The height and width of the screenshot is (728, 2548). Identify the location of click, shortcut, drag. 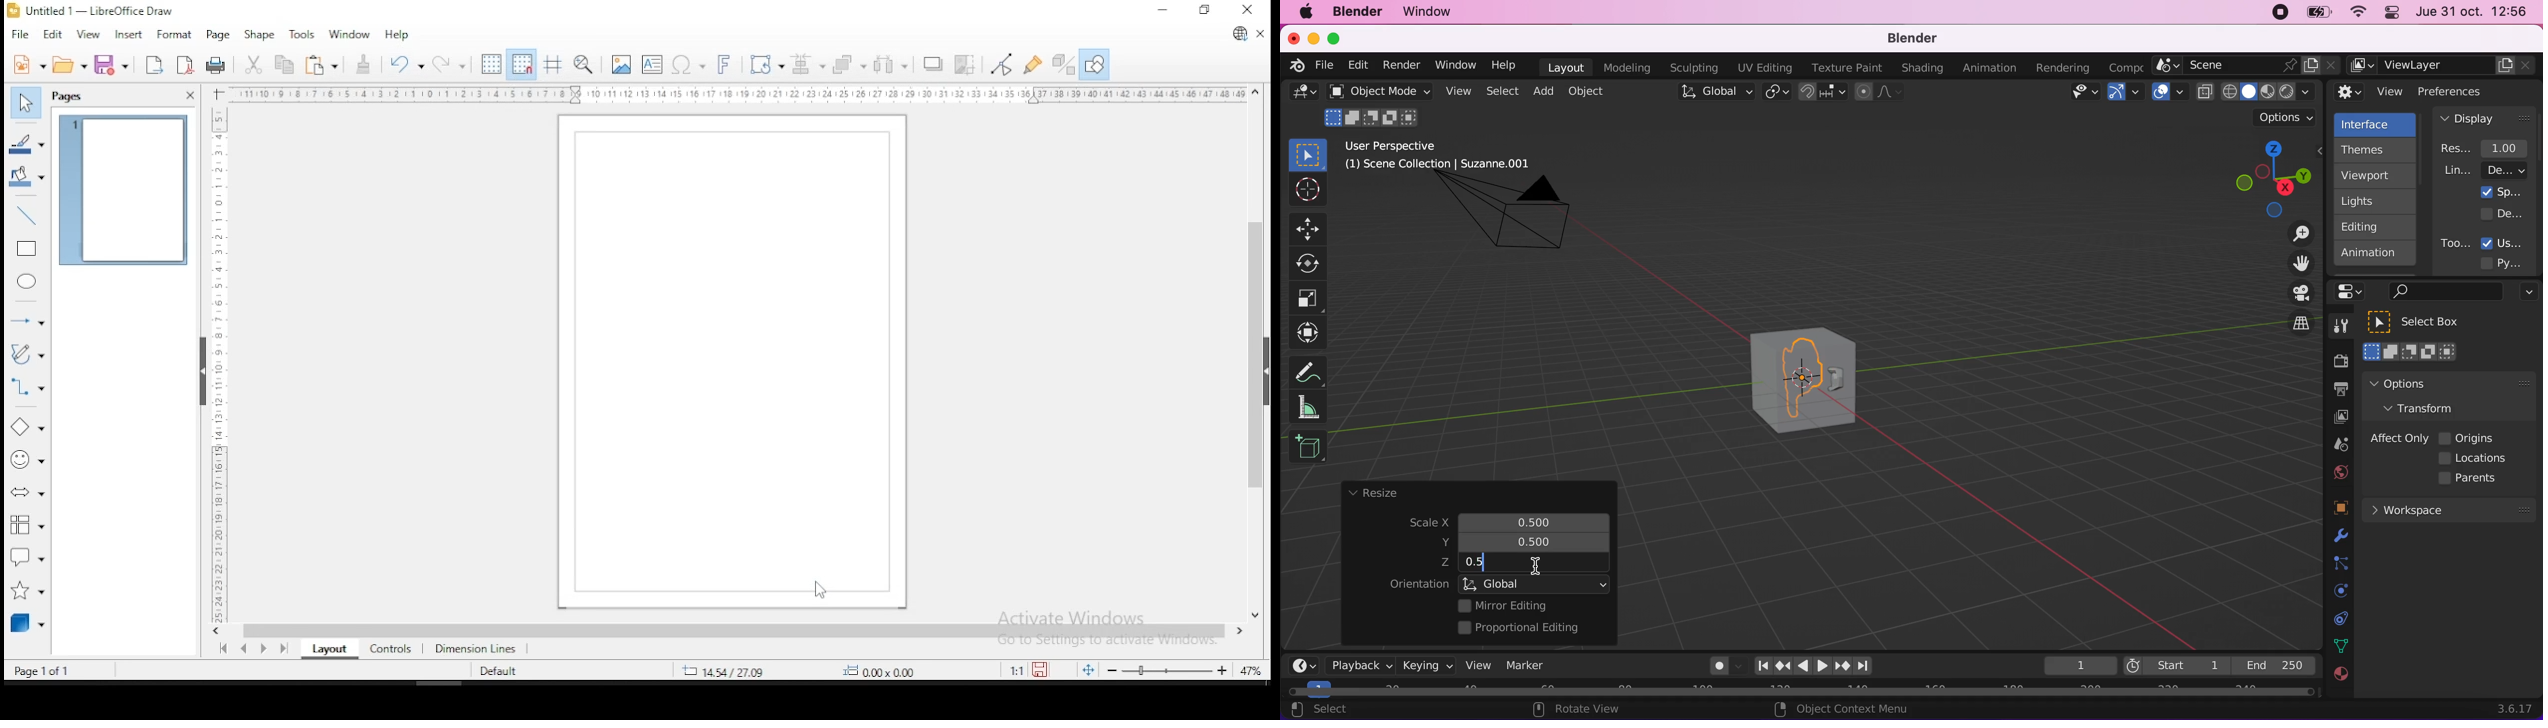
(2270, 178).